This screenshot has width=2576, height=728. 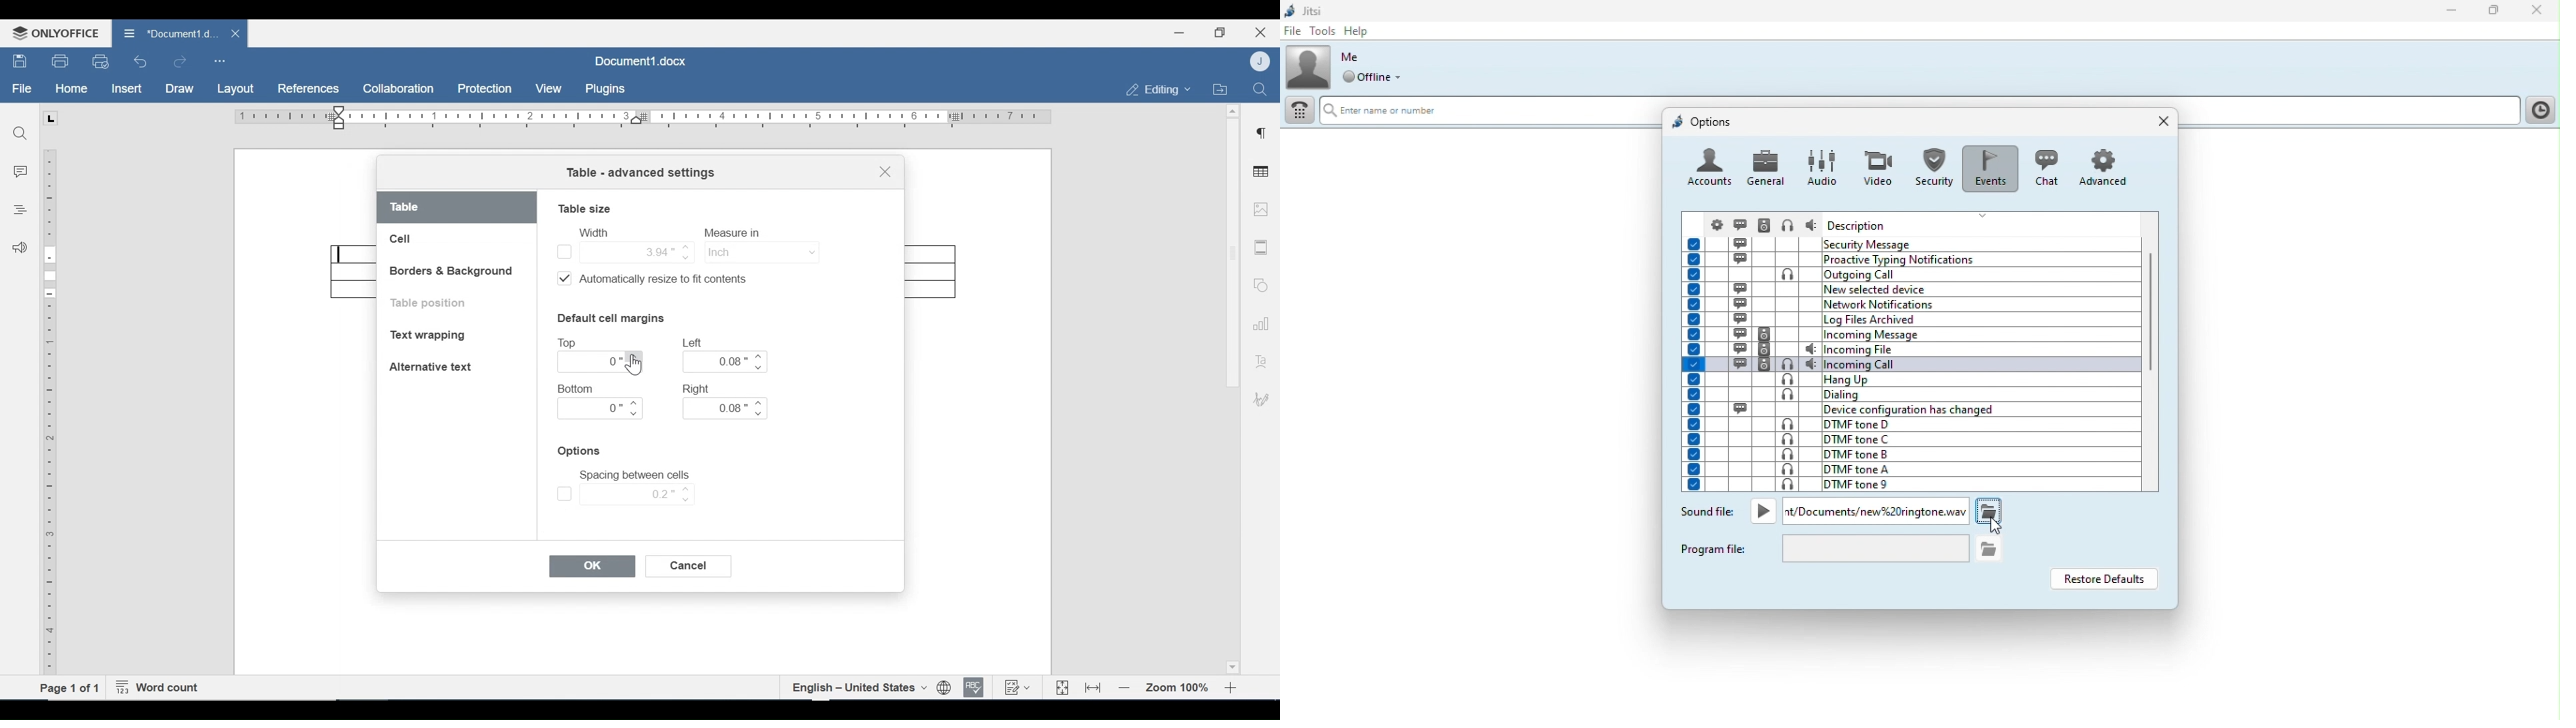 I want to click on file path, so click(x=1875, y=511).